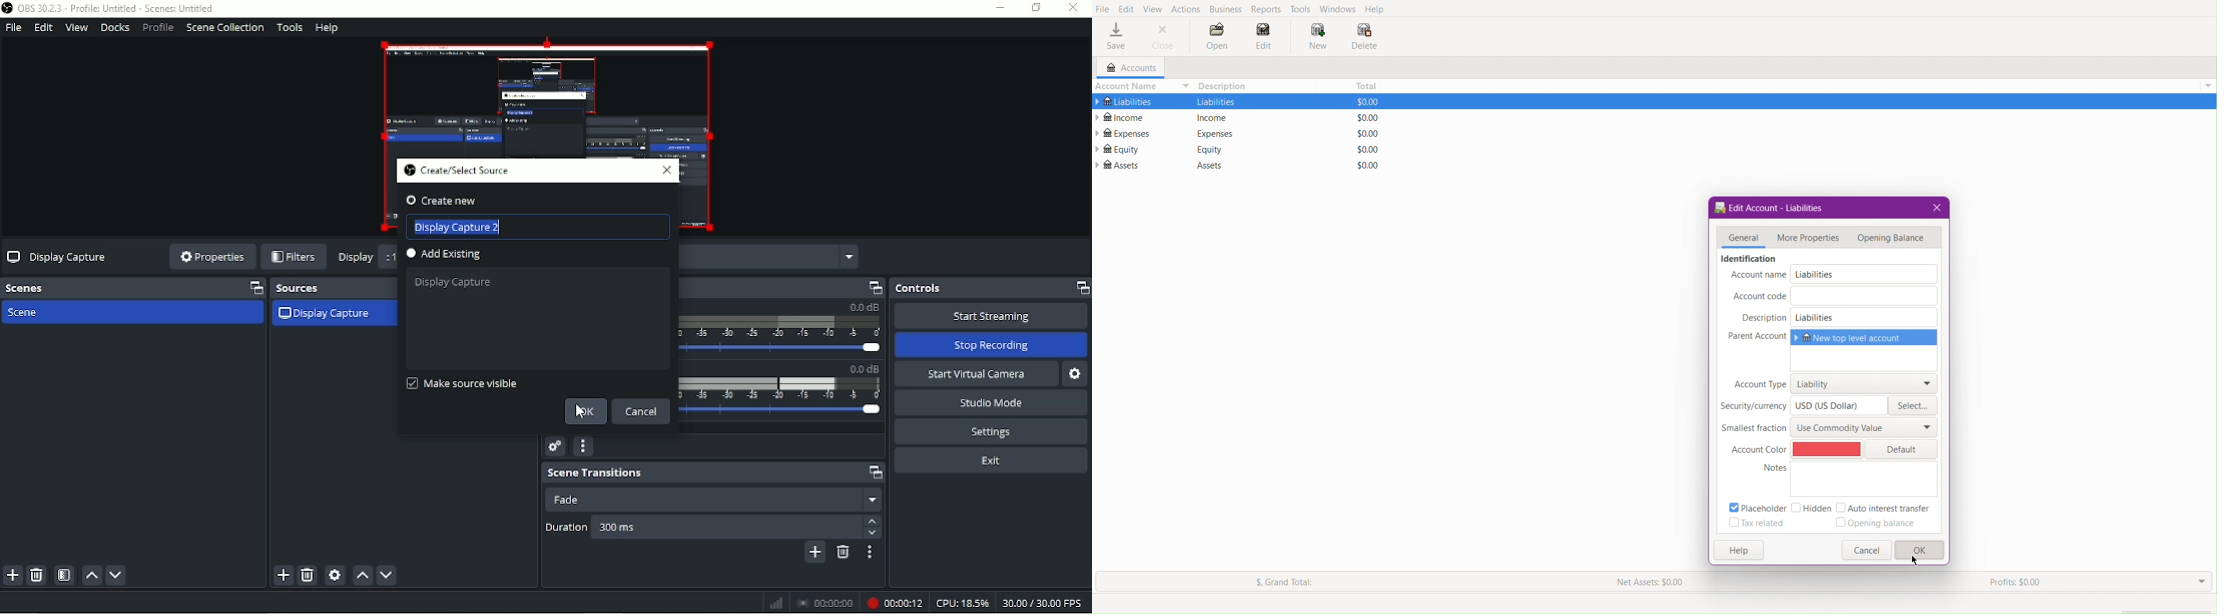 Image resolution: width=2240 pixels, height=616 pixels. I want to click on Display Capture, so click(325, 313).